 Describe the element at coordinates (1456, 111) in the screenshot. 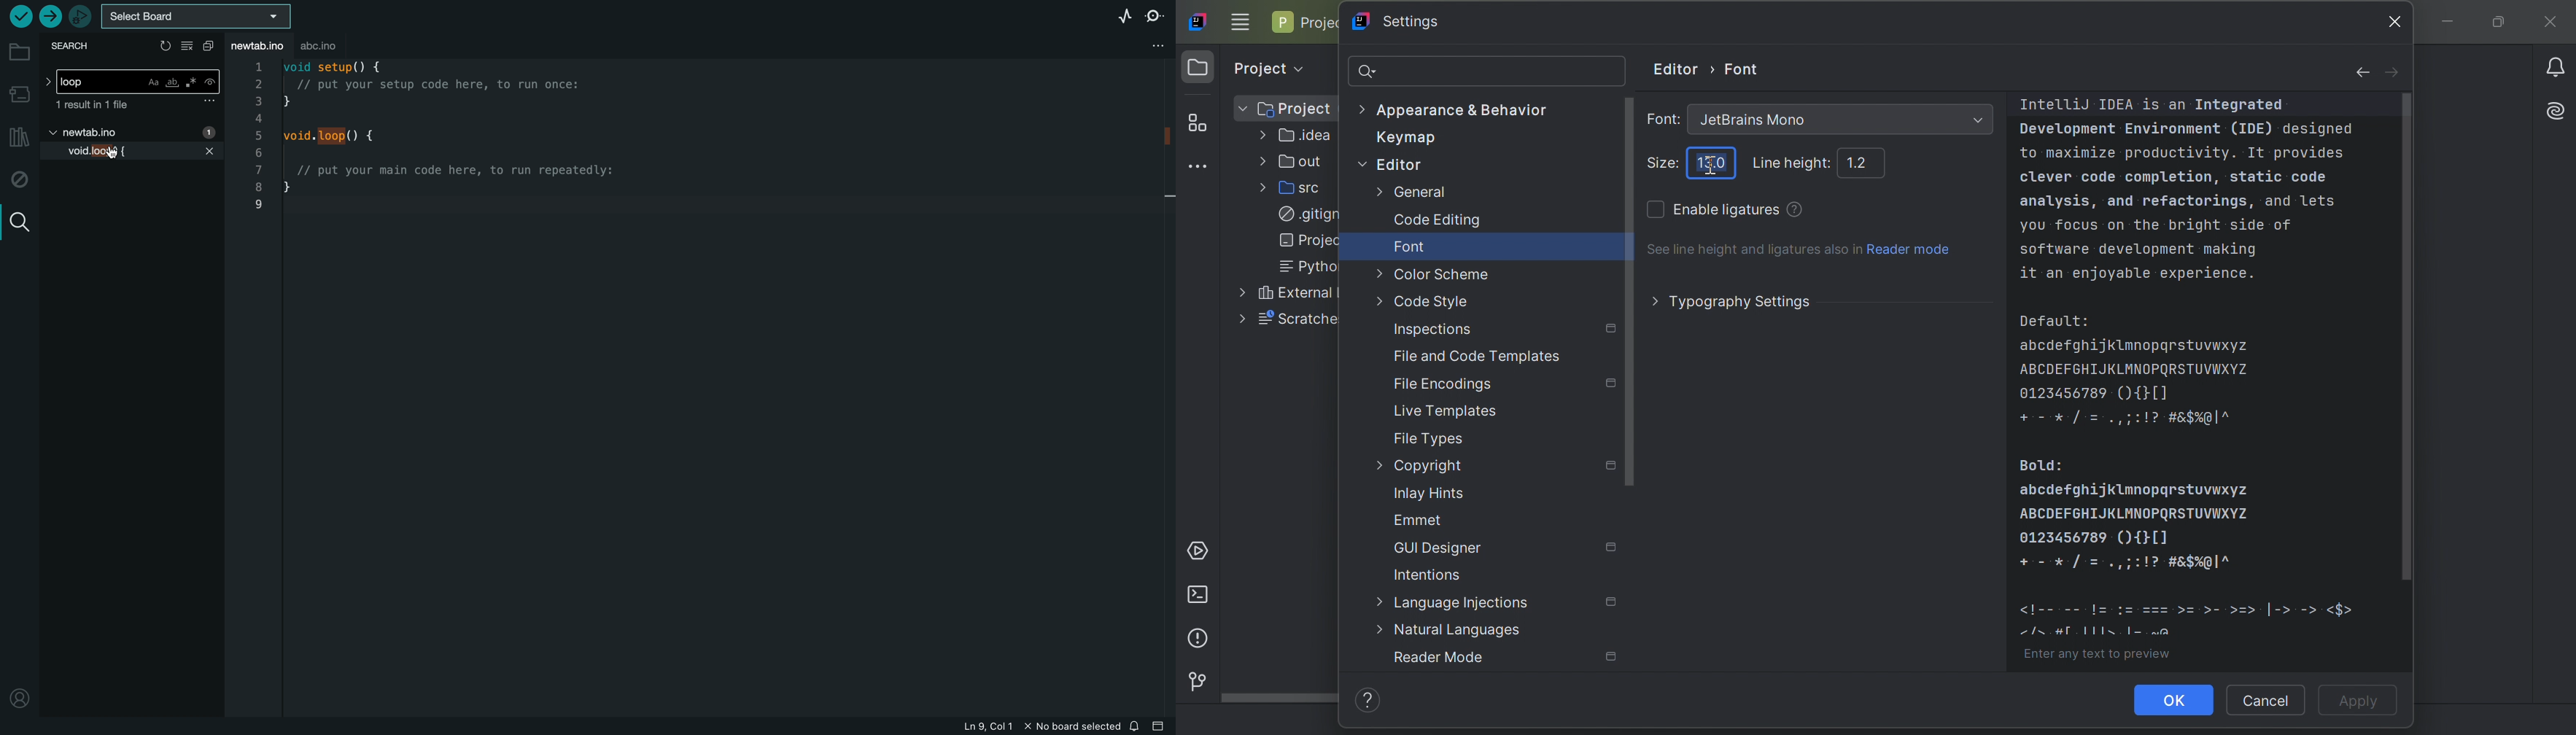

I see `Appearance & Behavior` at that location.